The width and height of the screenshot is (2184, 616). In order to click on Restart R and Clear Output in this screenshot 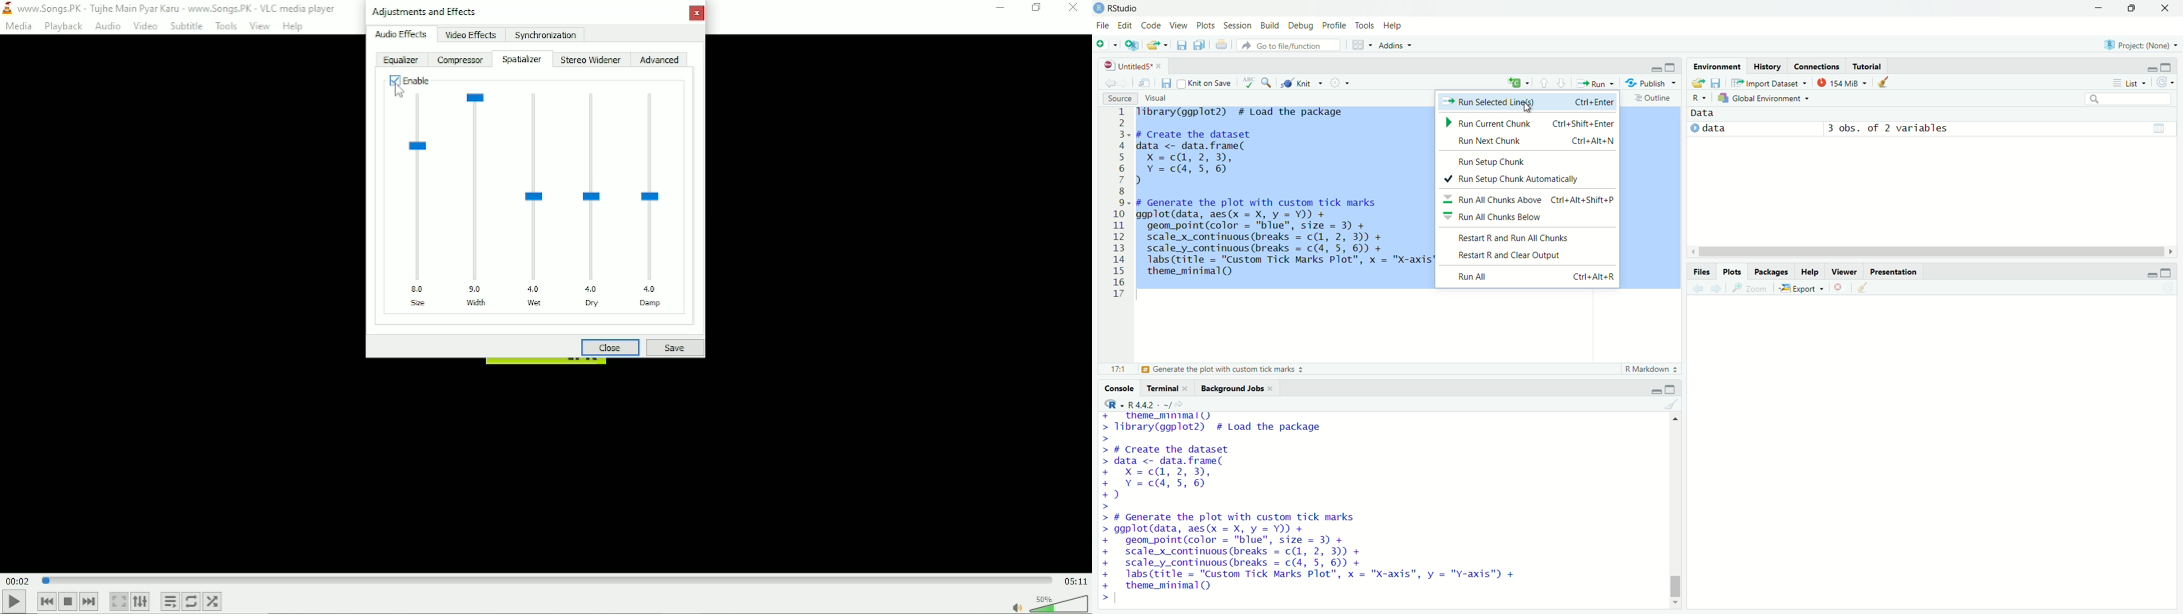, I will do `click(1529, 256)`.